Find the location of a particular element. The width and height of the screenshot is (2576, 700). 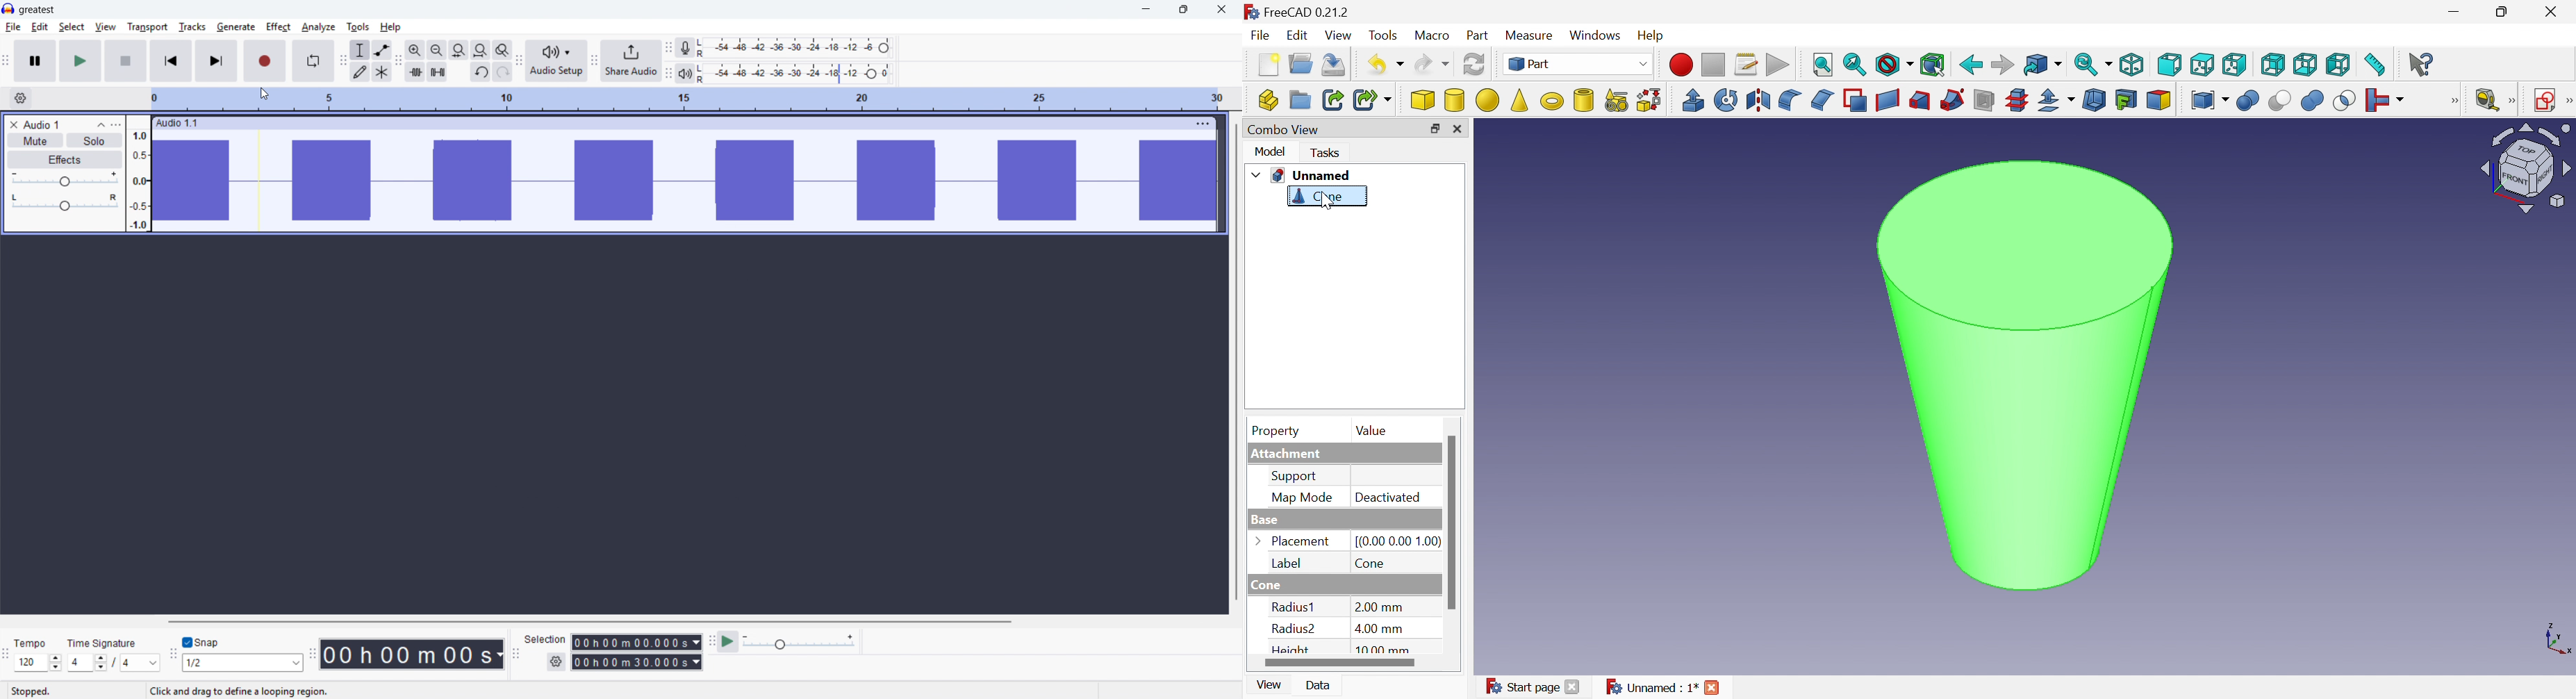

Height is located at coordinates (1291, 650).